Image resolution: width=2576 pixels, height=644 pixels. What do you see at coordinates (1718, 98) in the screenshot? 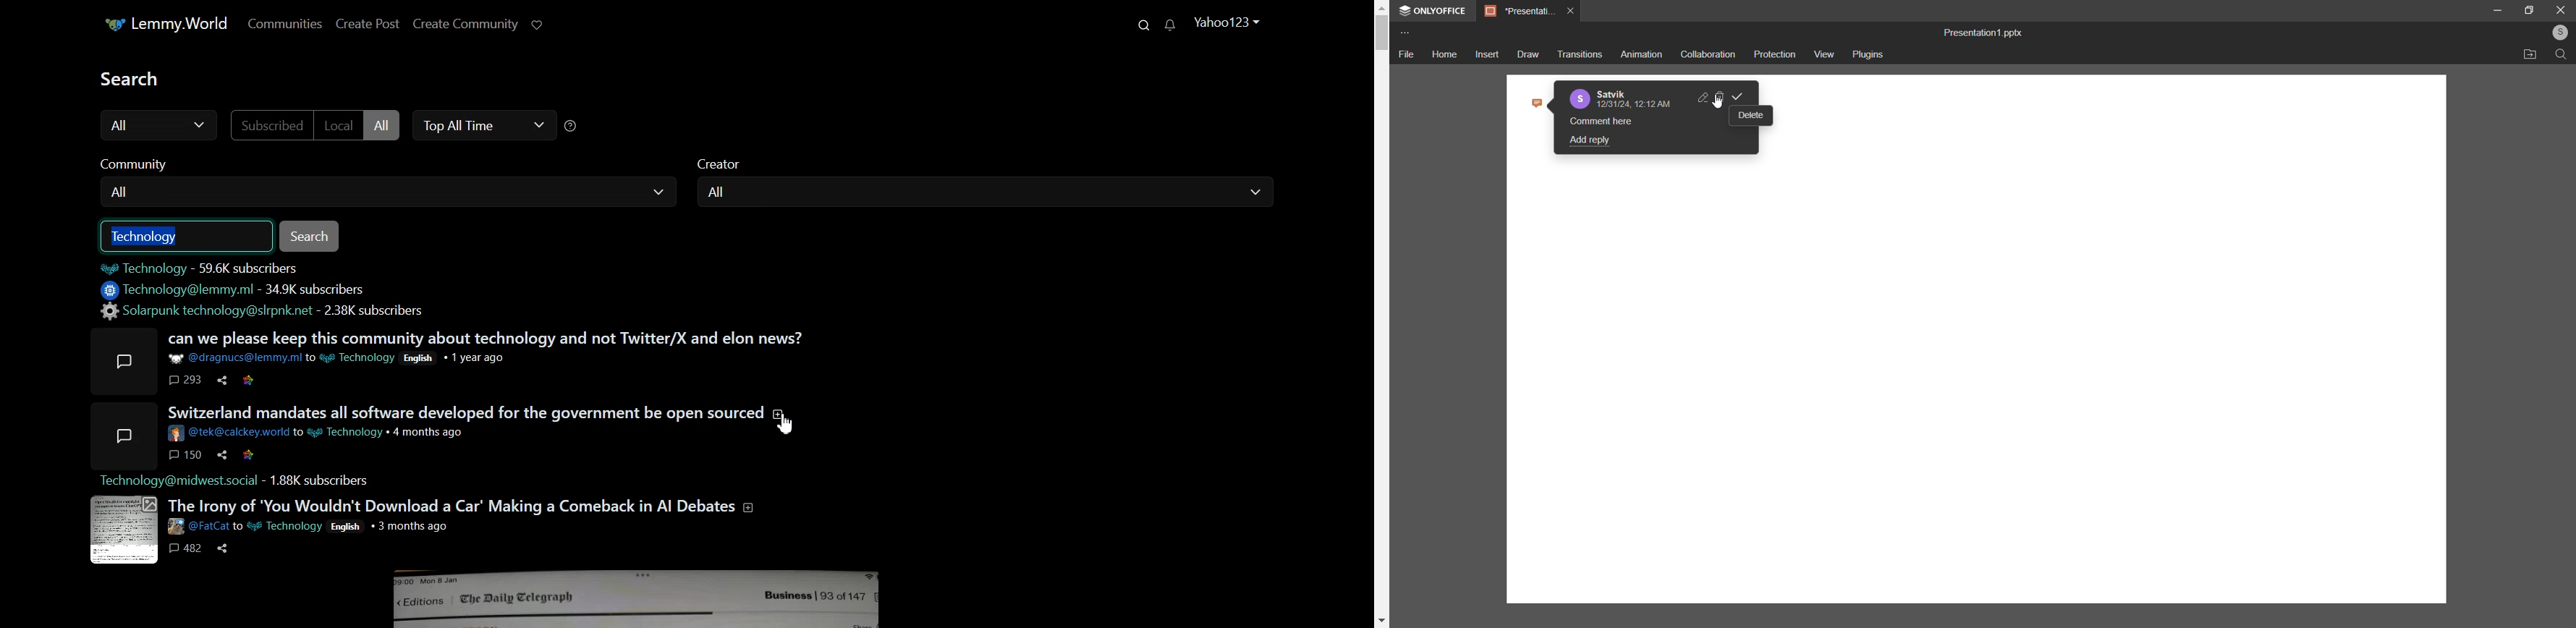
I see `delete` at bounding box center [1718, 98].